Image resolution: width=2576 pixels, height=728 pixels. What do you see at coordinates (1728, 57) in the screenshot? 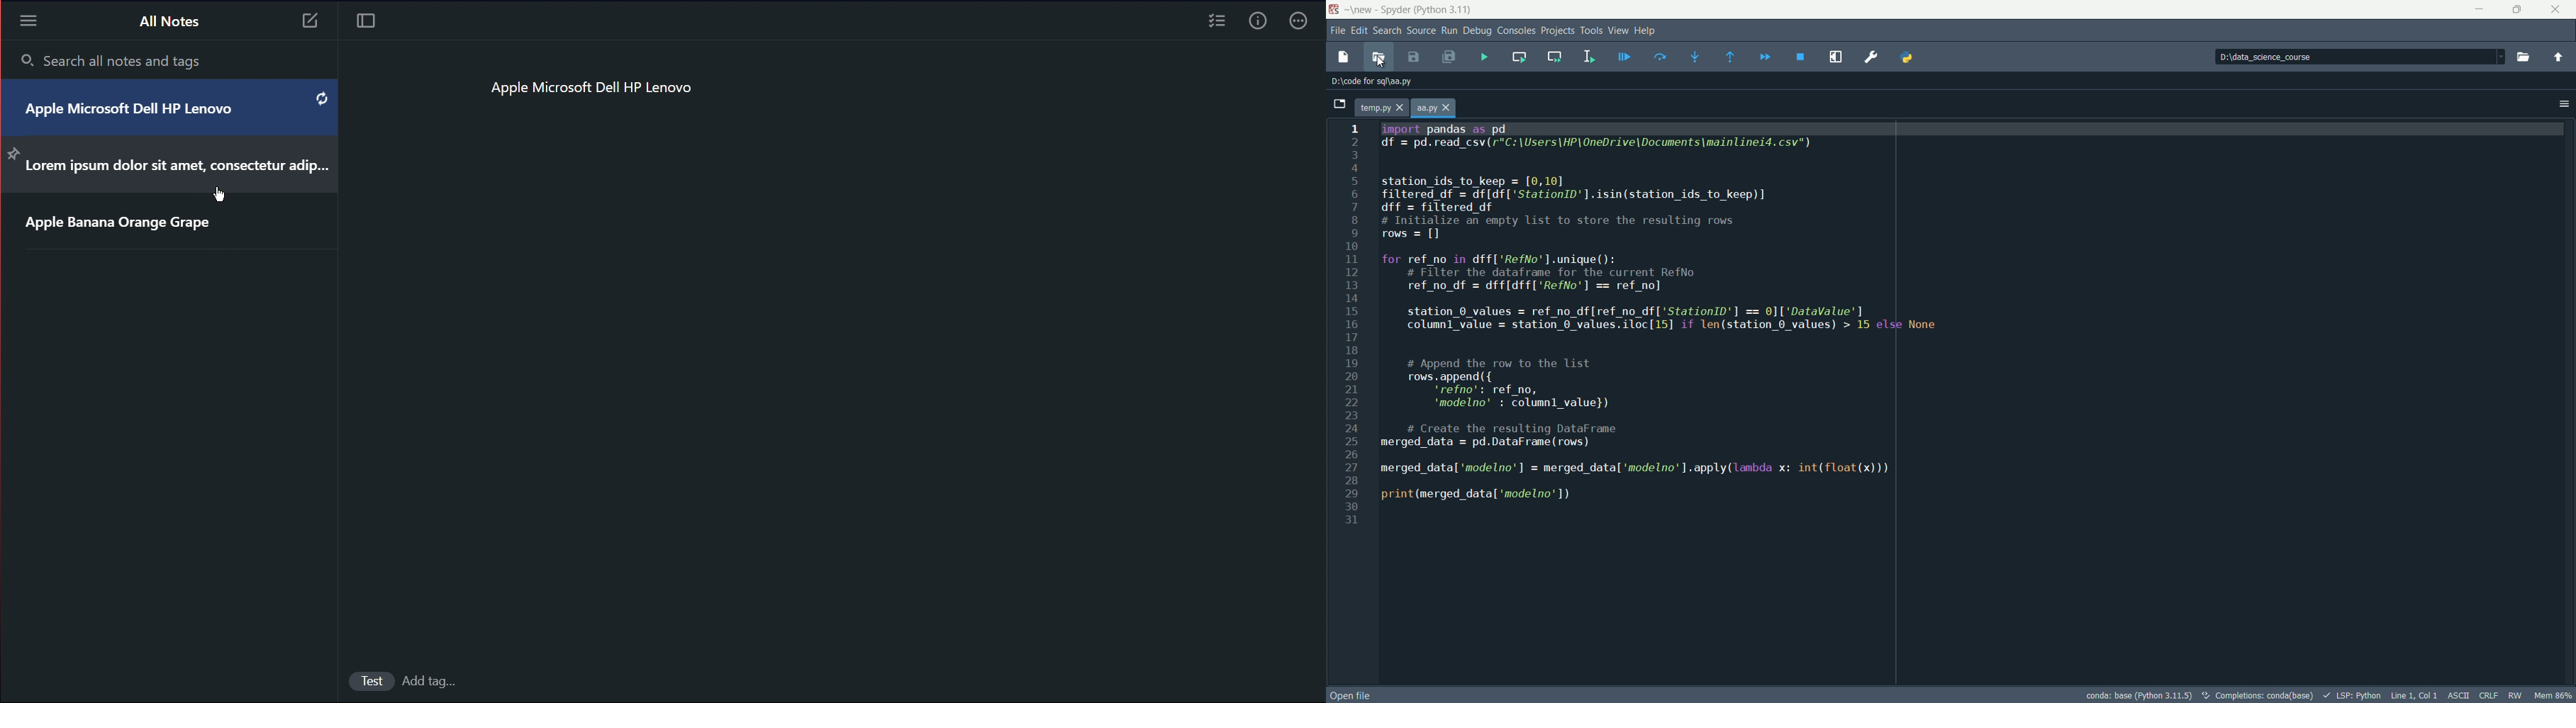
I see `Execute until function or method returns` at bounding box center [1728, 57].